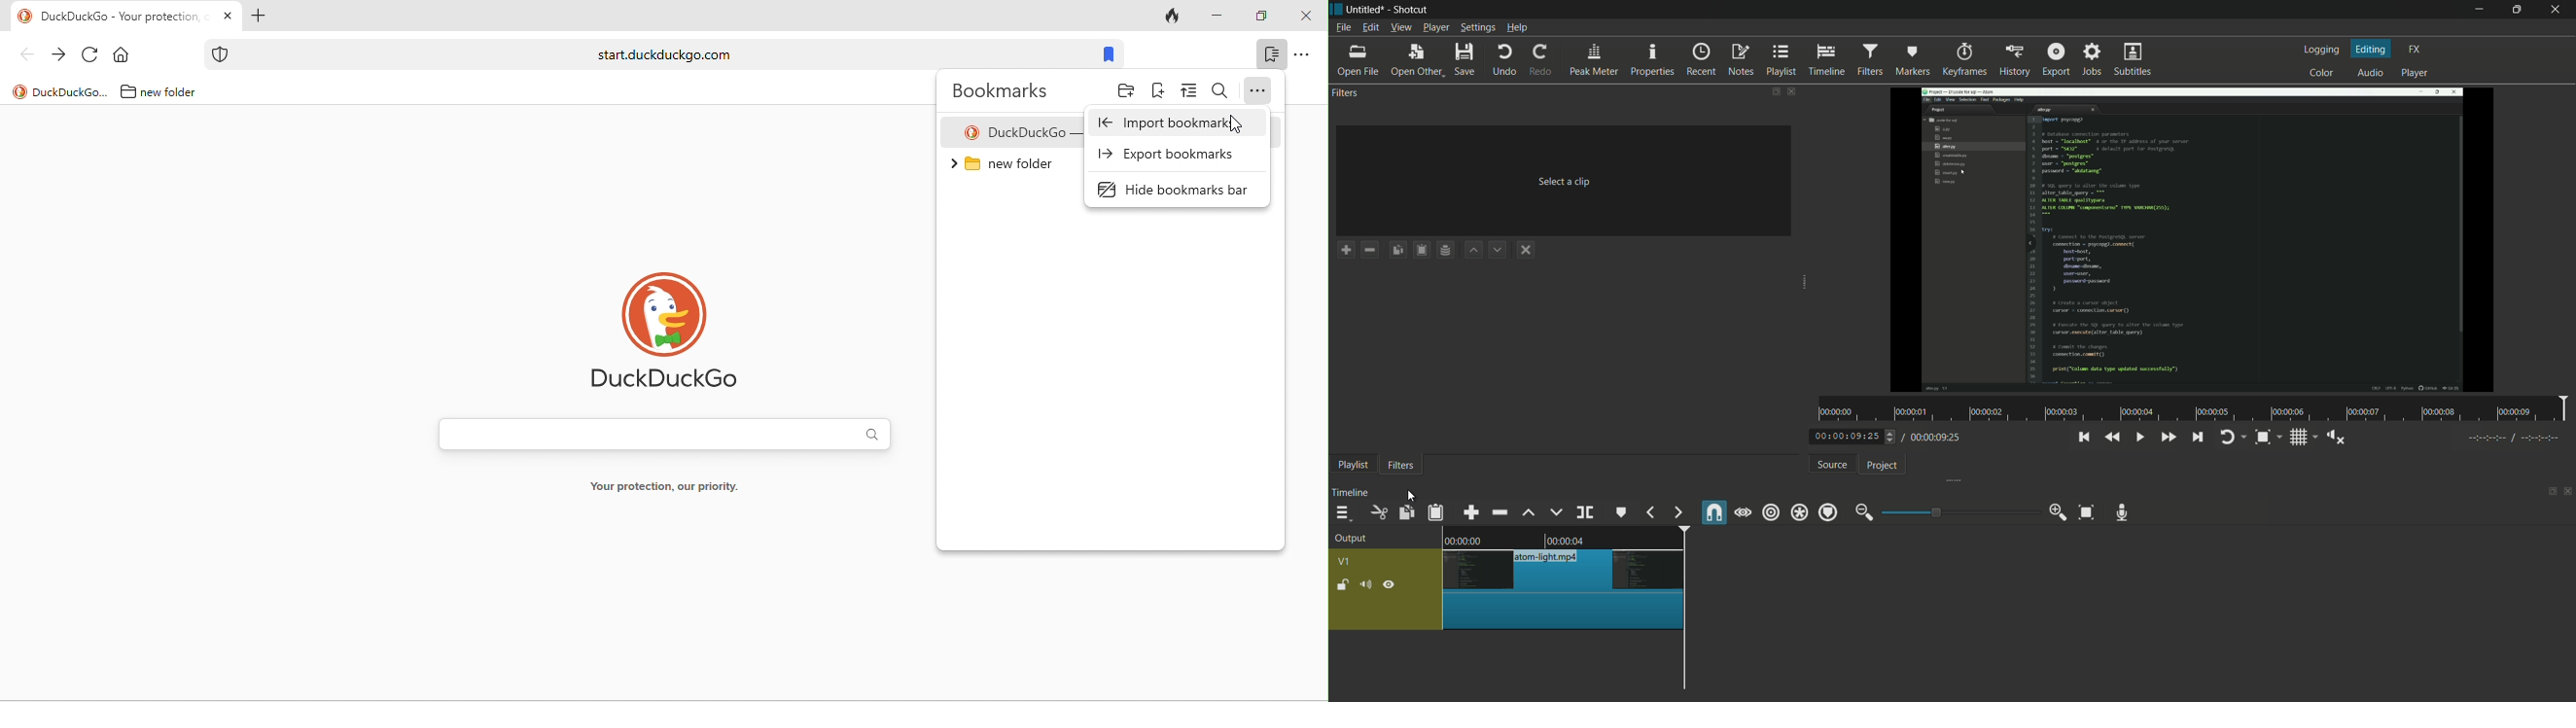  Describe the element at coordinates (1370, 28) in the screenshot. I see `edit menu` at that location.